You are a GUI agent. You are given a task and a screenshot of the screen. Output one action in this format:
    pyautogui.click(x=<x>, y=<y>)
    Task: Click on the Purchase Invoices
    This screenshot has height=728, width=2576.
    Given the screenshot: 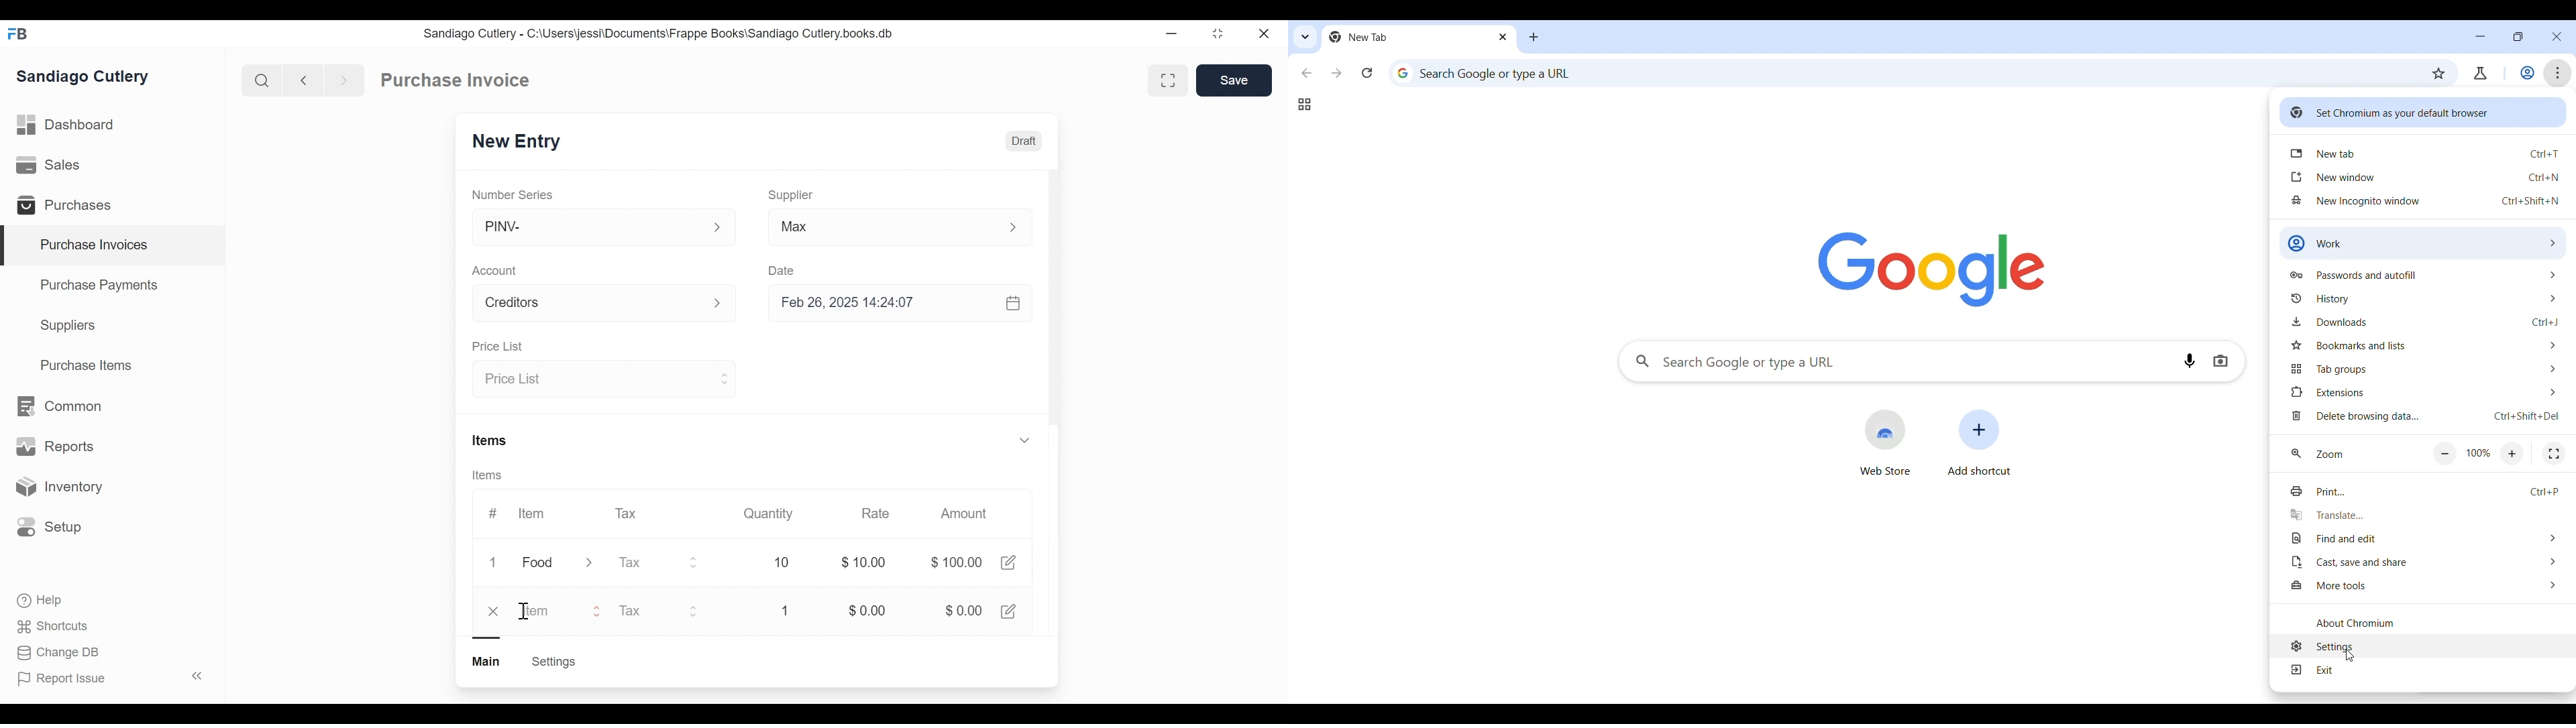 What is the action you would take?
    pyautogui.click(x=113, y=246)
    